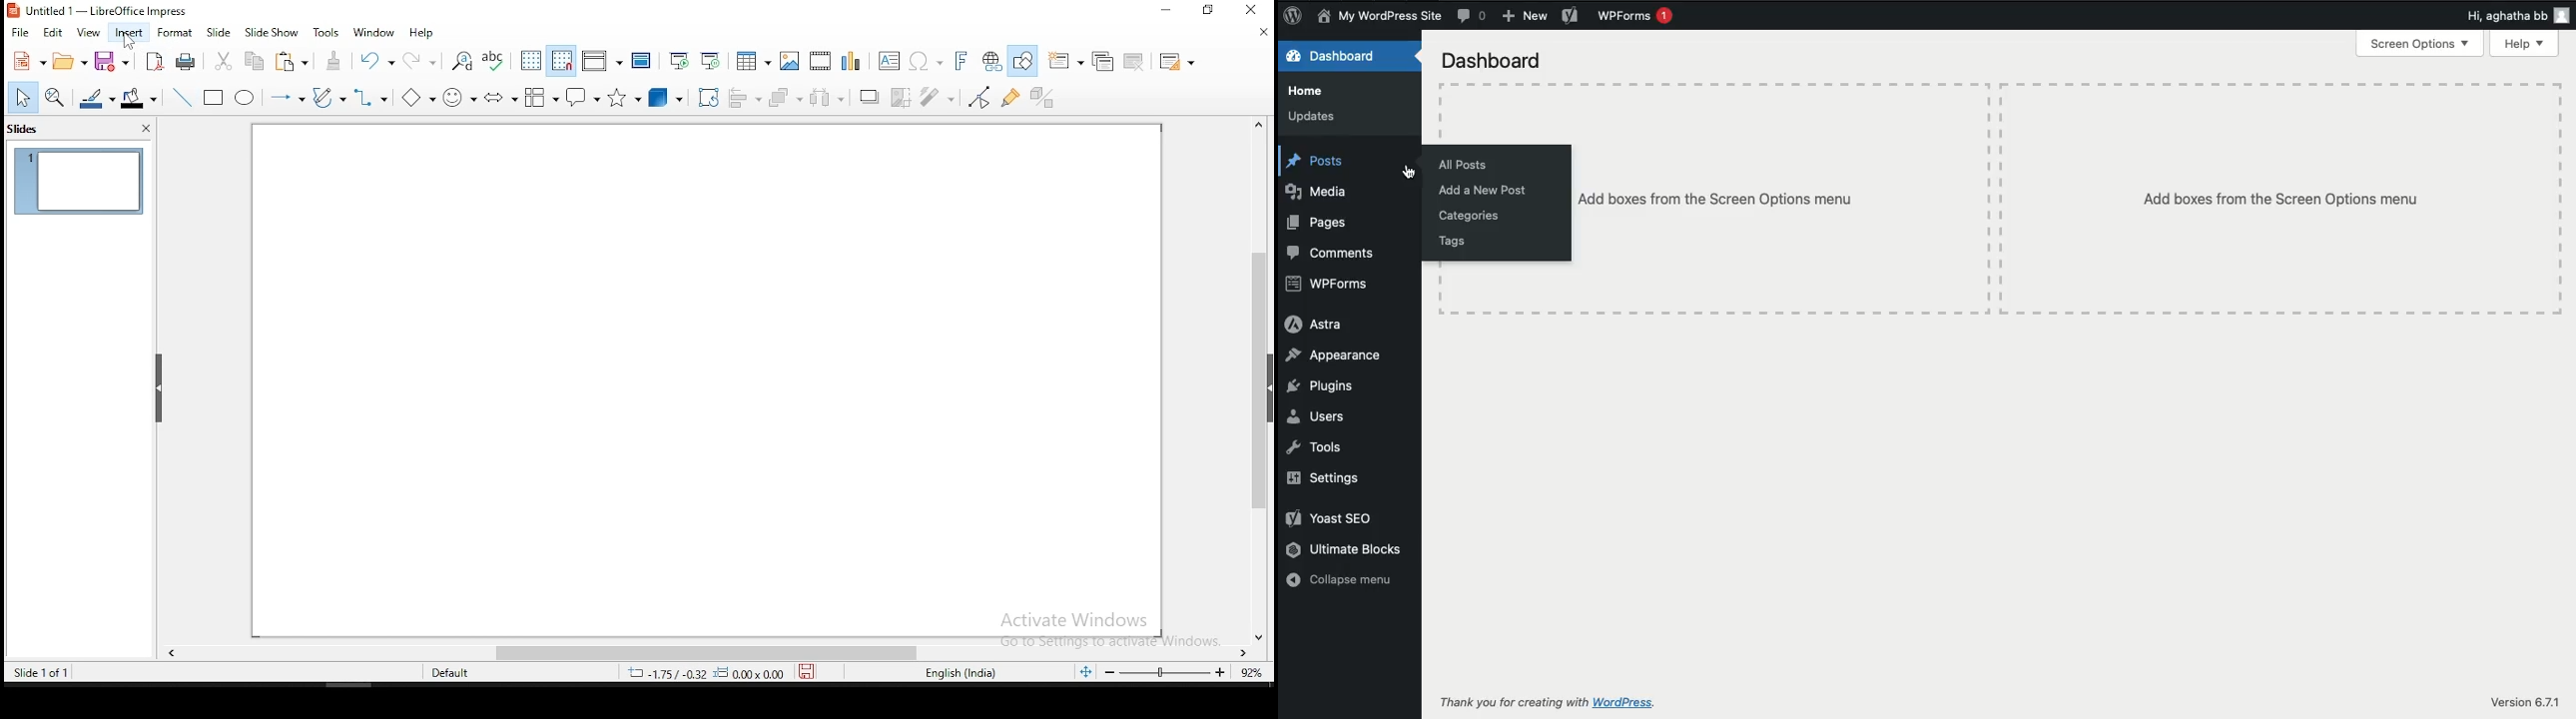 The width and height of the screenshot is (2576, 728). Describe the element at coordinates (1324, 477) in the screenshot. I see `Settings` at that location.